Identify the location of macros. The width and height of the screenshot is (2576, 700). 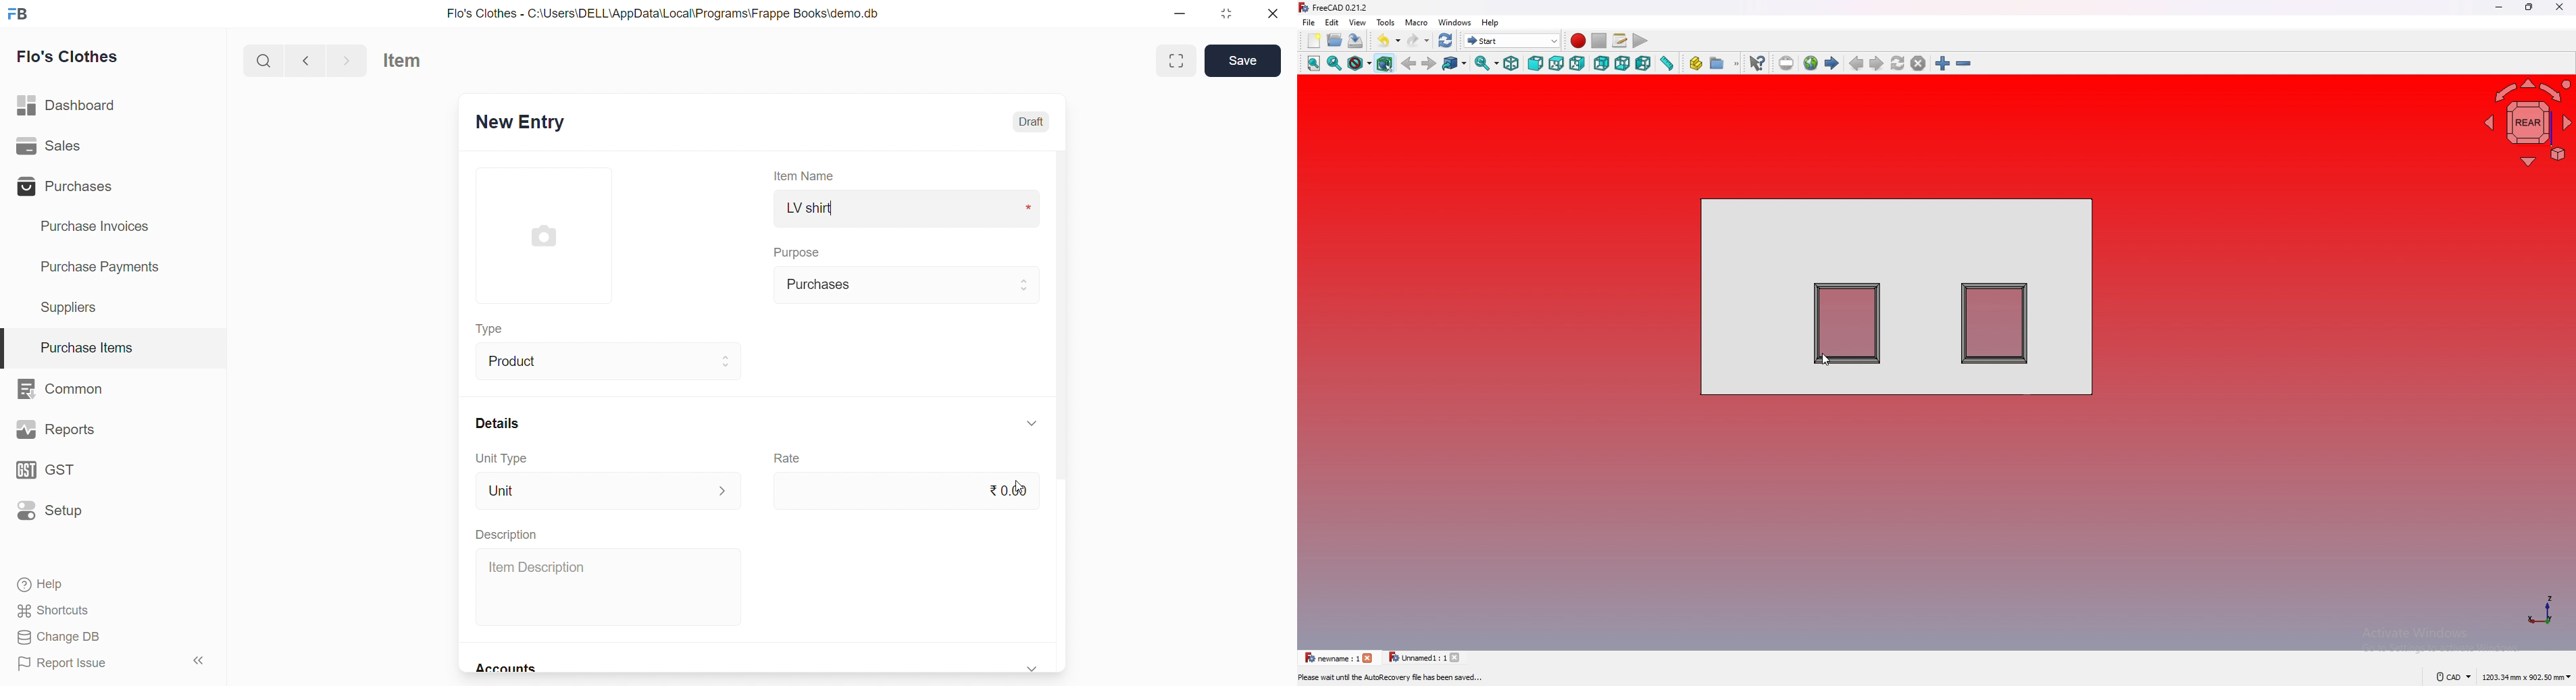
(1620, 40).